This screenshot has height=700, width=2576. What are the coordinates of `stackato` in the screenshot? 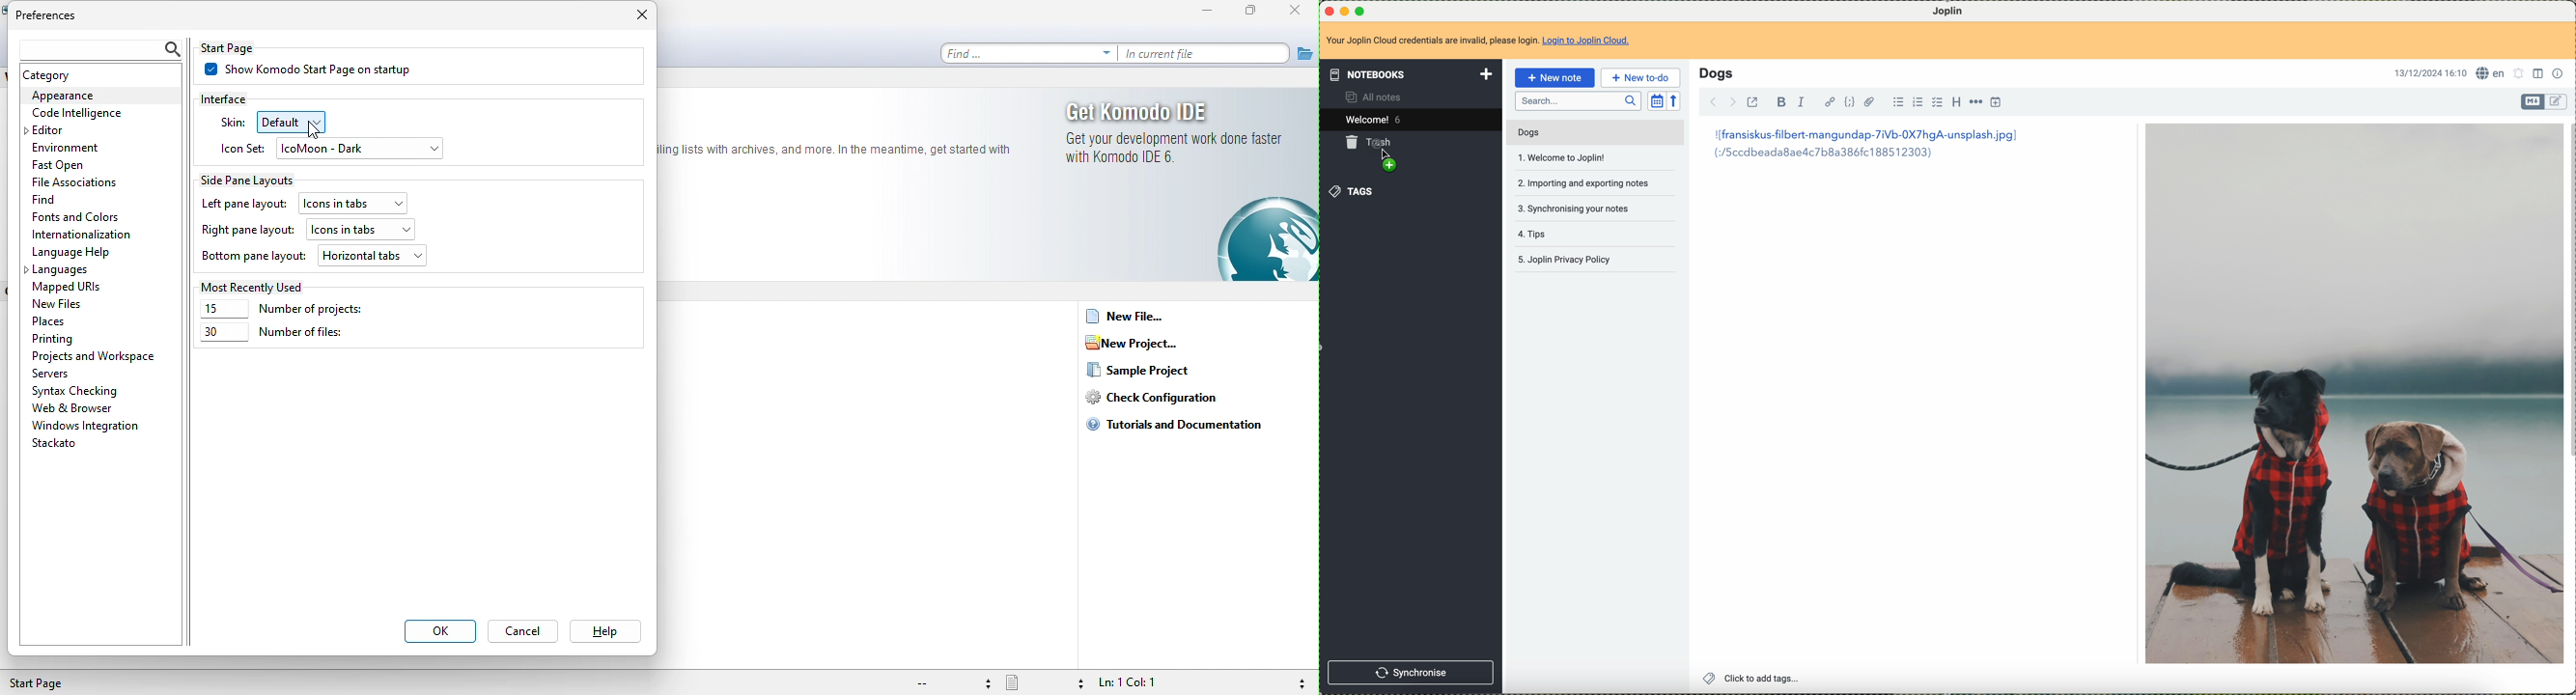 It's located at (60, 445).